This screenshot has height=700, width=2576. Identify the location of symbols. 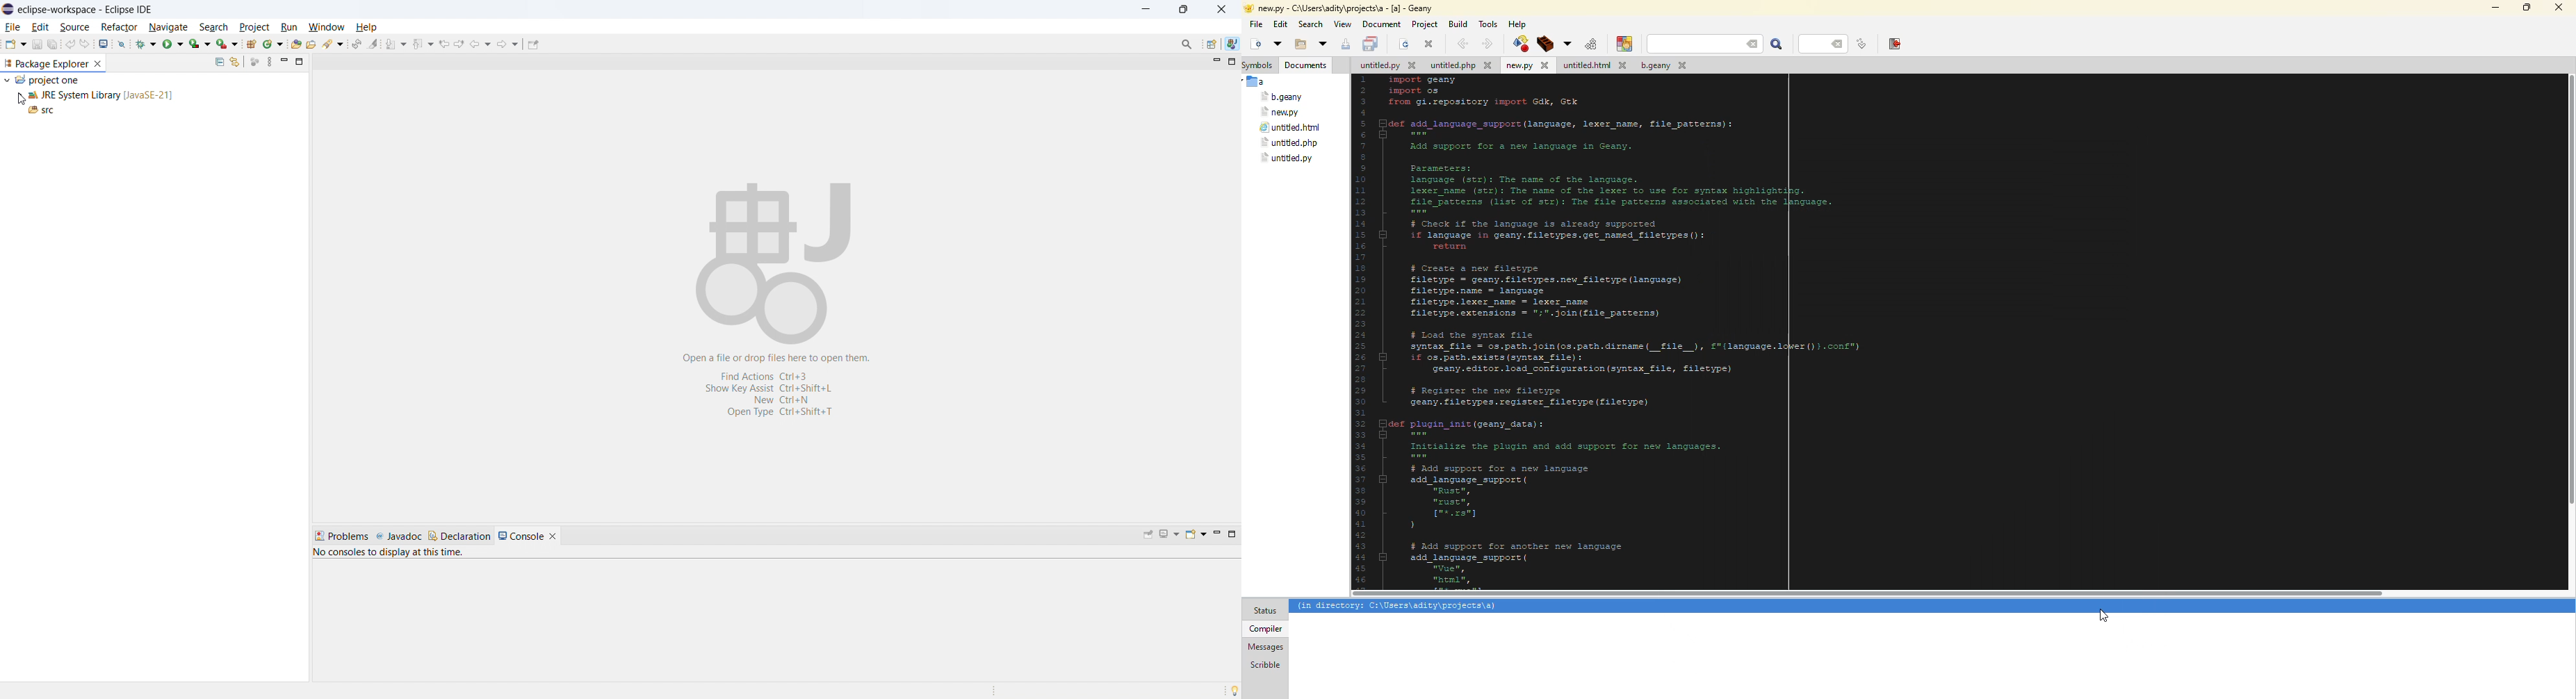
(1261, 65).